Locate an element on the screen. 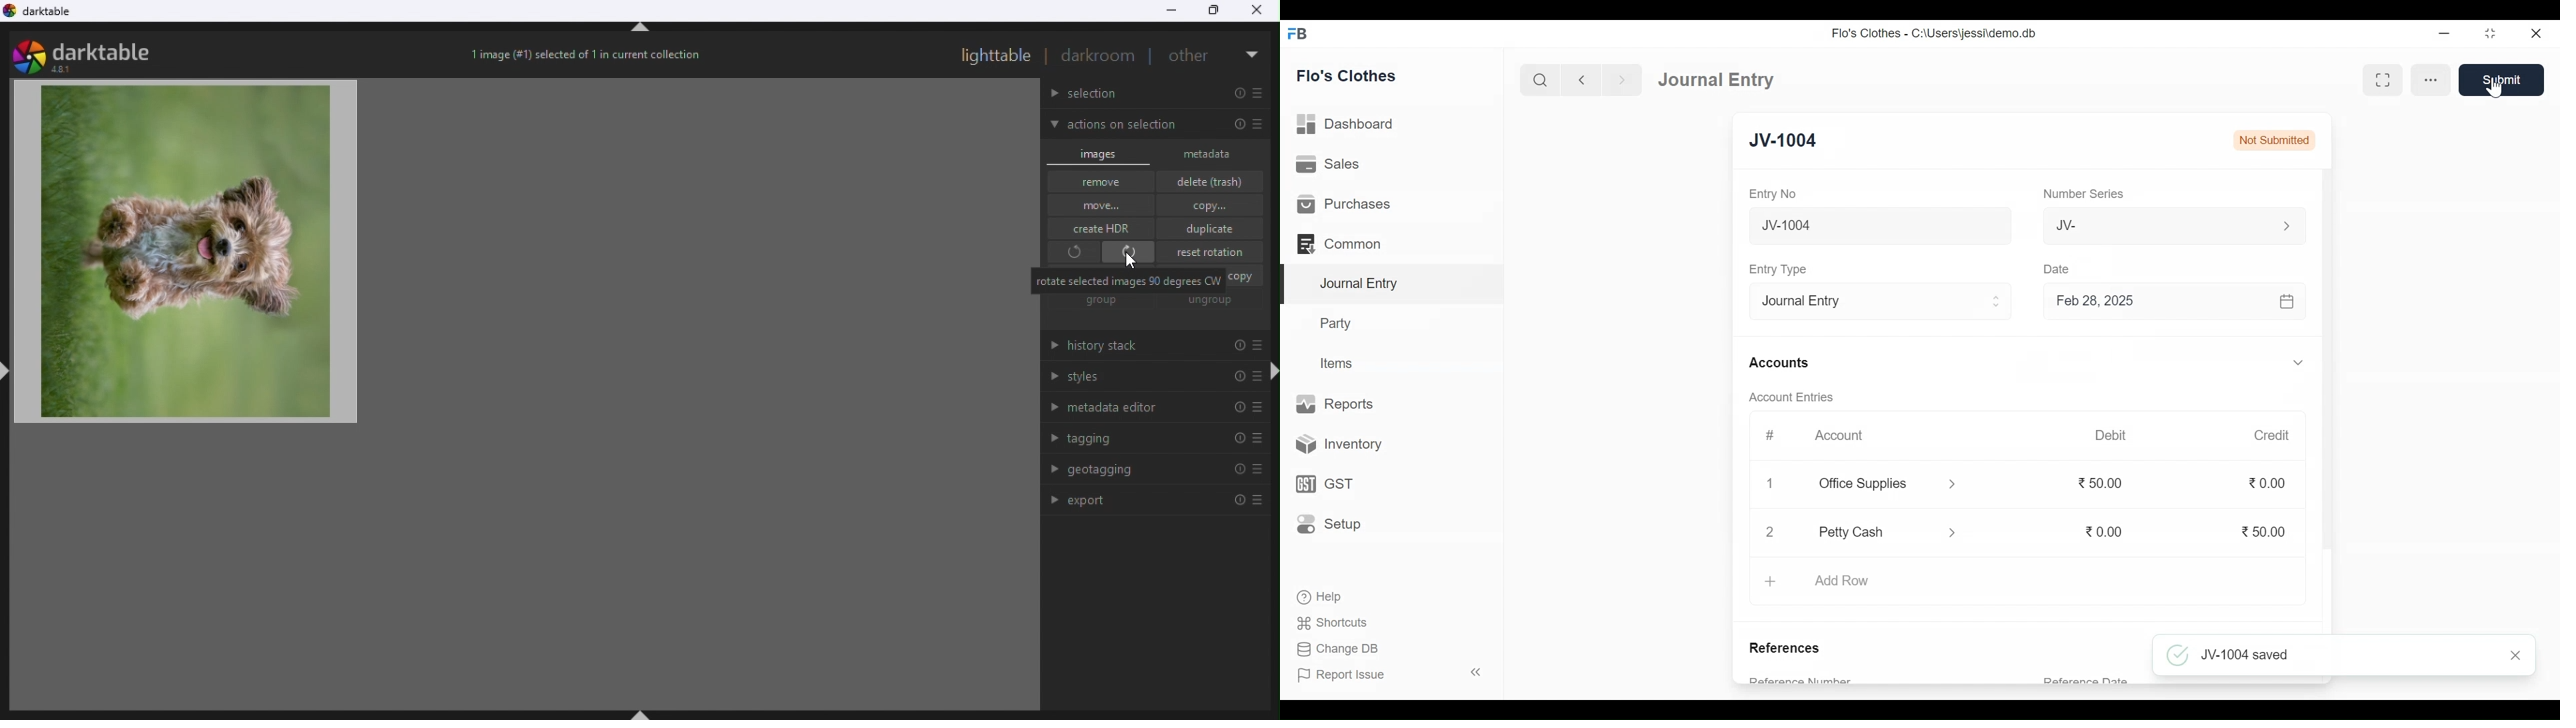 The height and width of the screenshot is (728, 2576). shift+ctrl+r is located at coordinates (1272, 372).